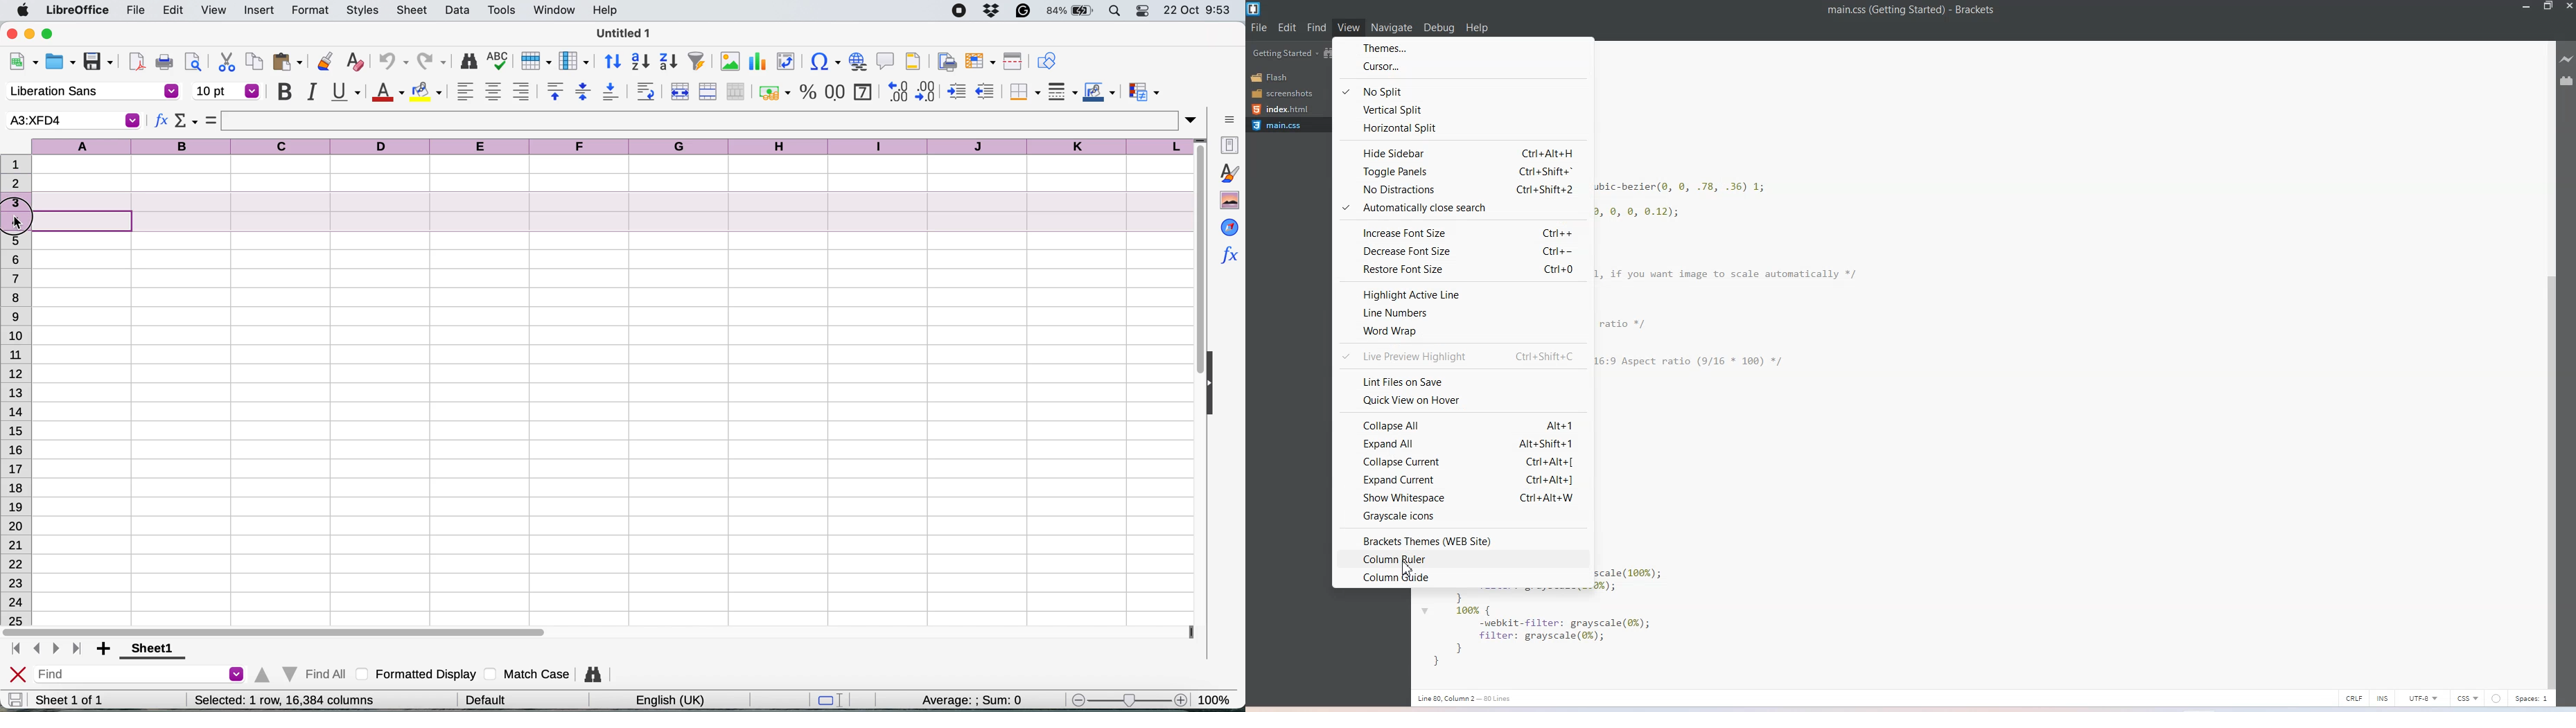 This screenshot has width=2576, height=728. What do you see at coordinates (2551, 363) in the screenshot?
I see `Vertical Scroll bar` at bounding box center [2551, 363].